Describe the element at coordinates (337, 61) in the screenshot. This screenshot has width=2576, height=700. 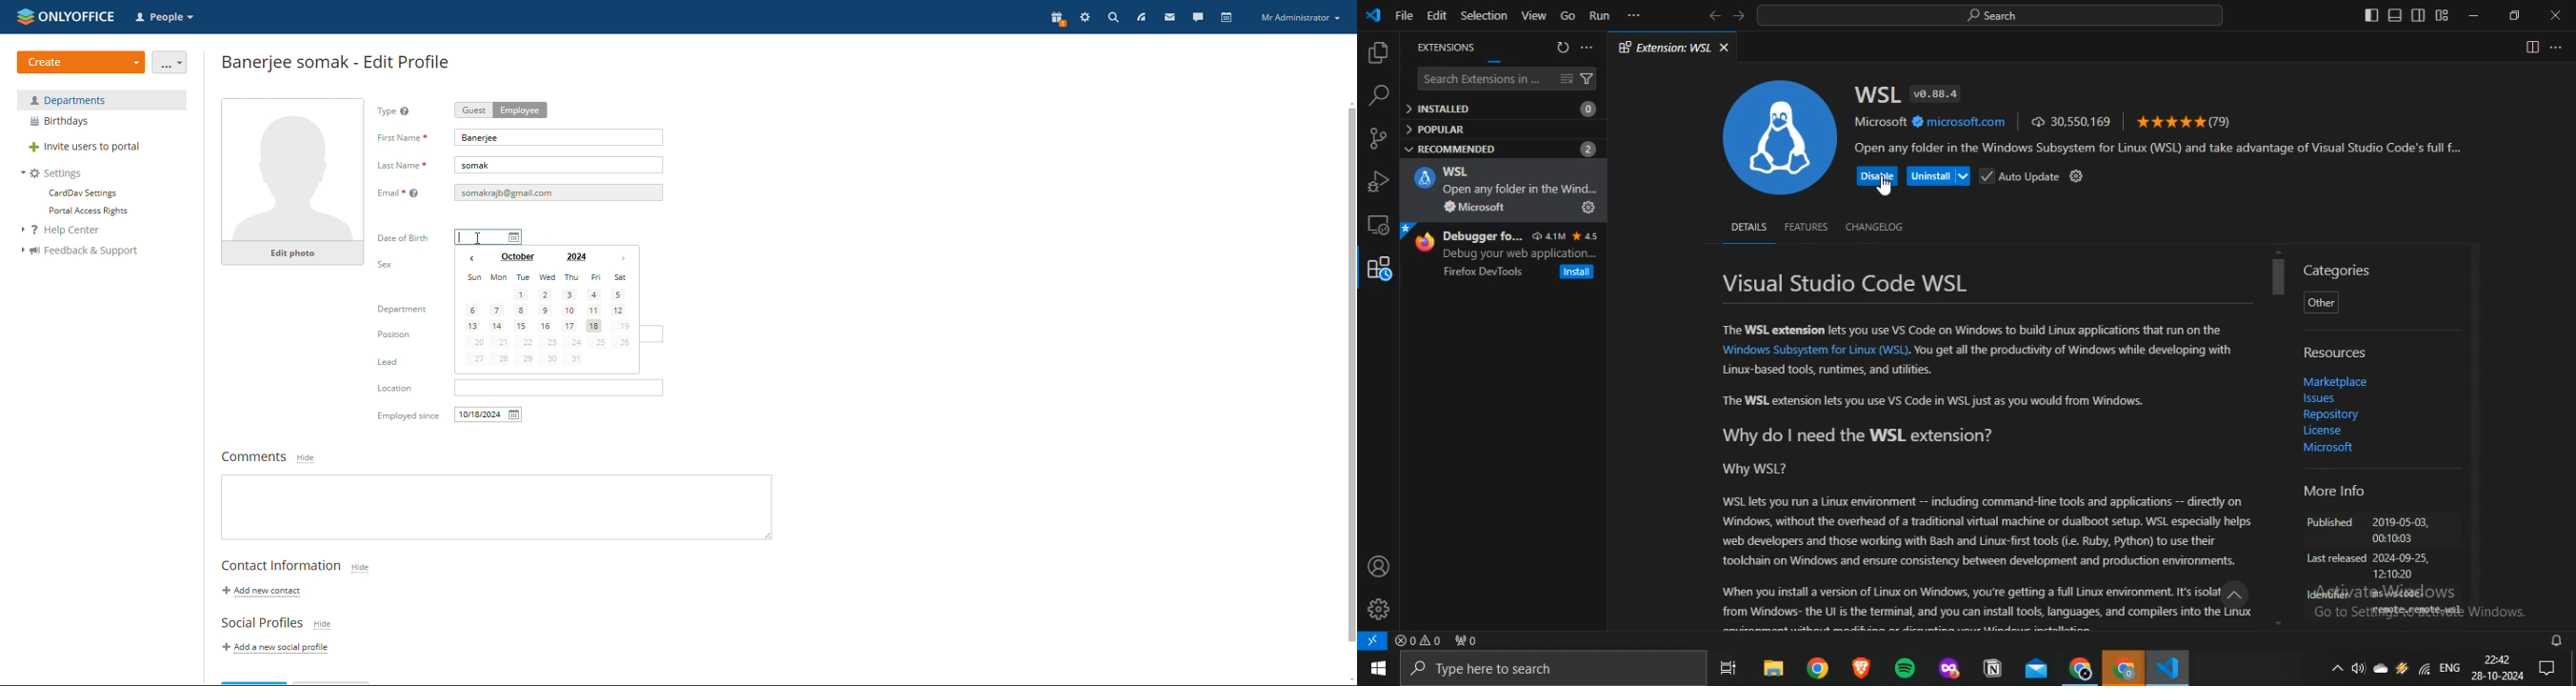
I see `employee edit profile` at that location.